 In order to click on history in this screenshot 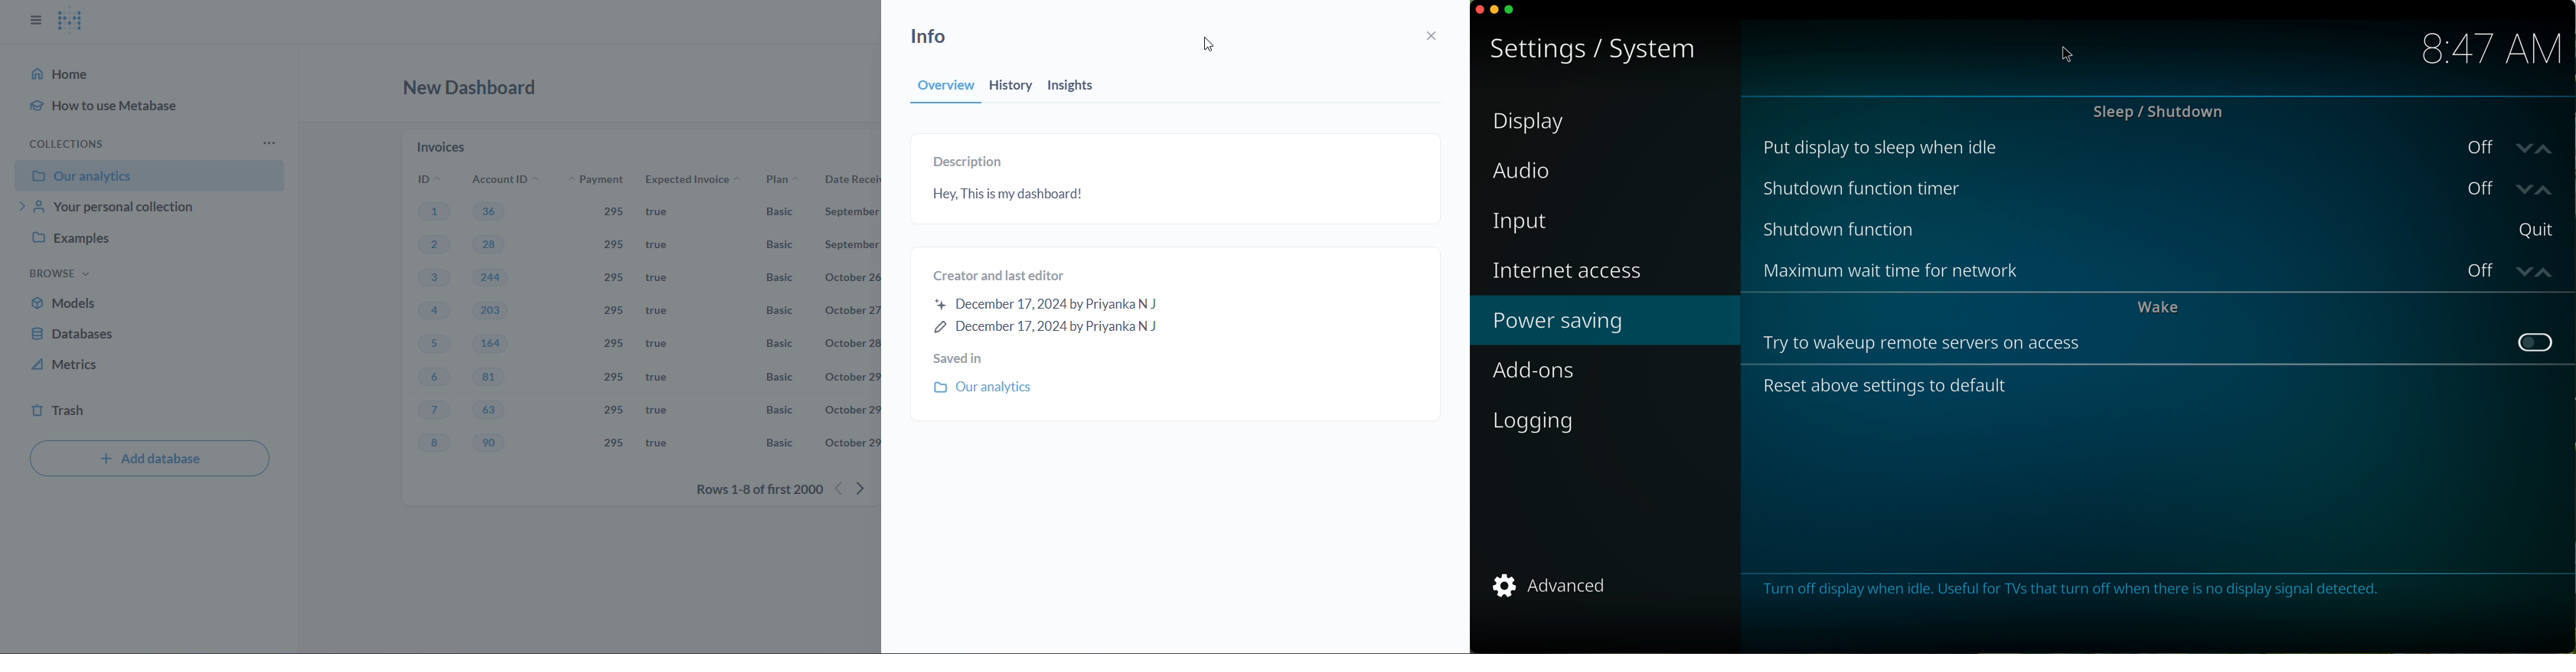, I will do `click(1013, 87)`.